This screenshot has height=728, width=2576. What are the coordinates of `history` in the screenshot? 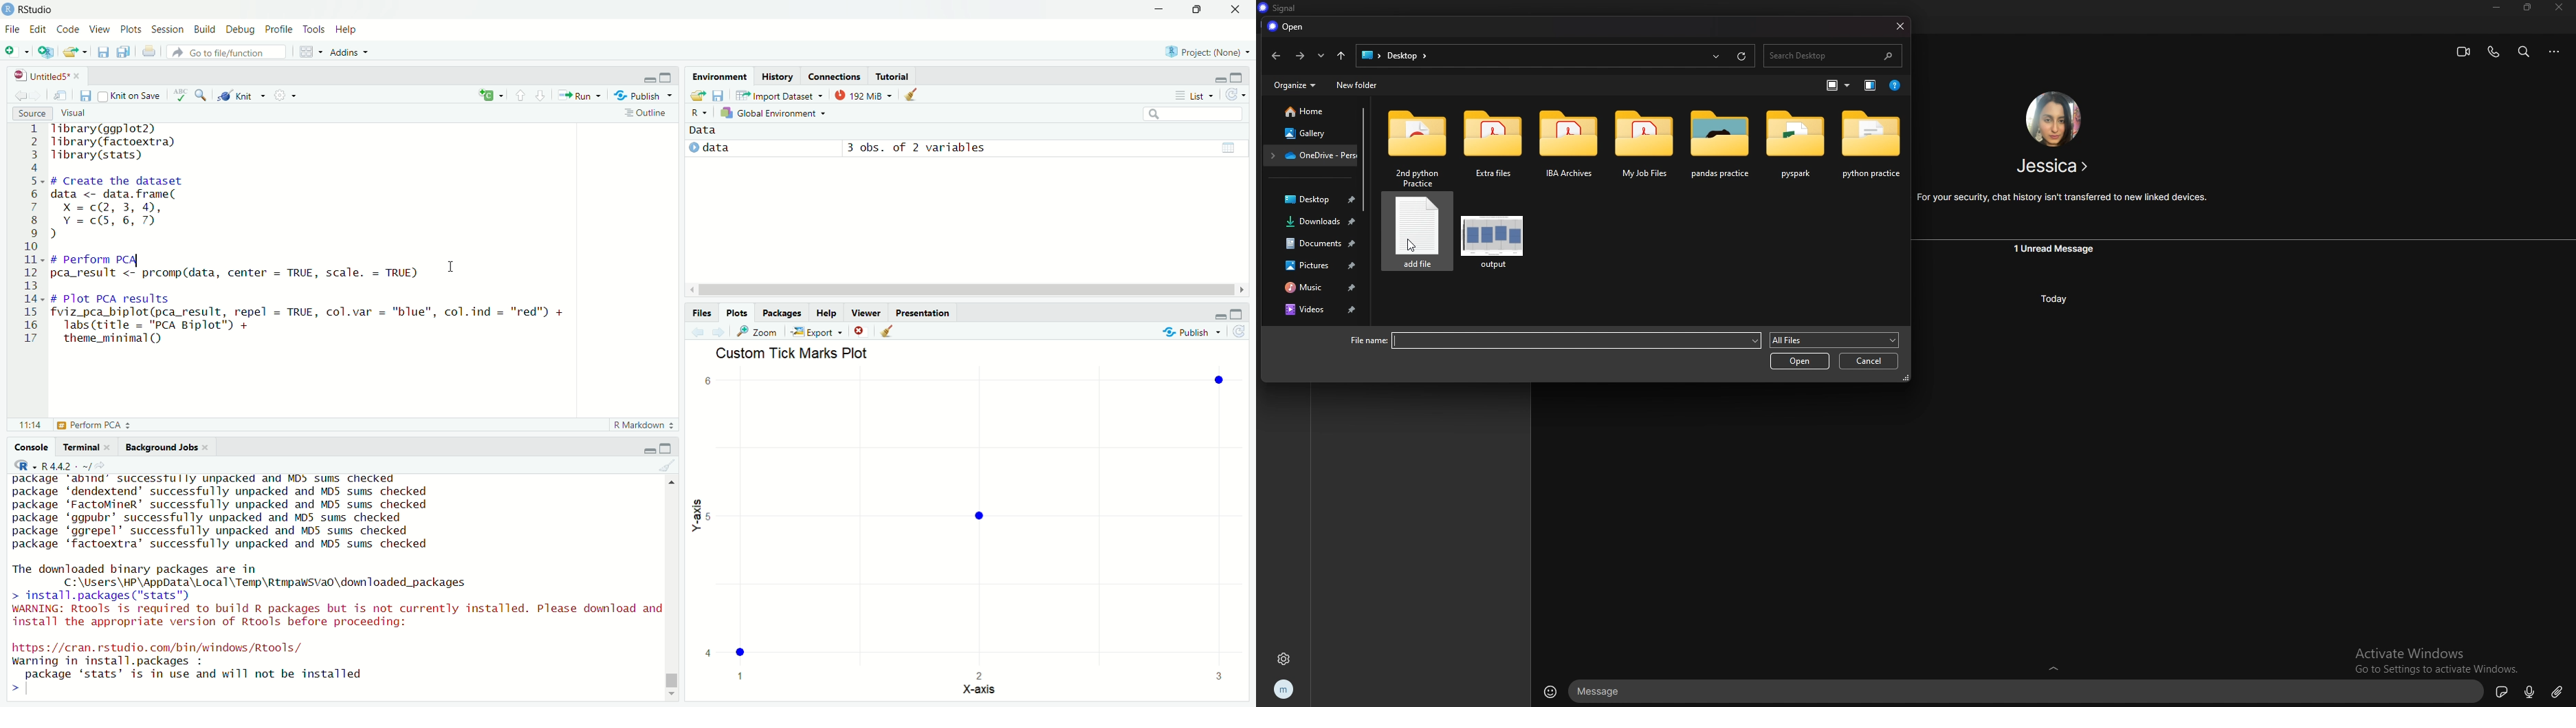 It's located at (778, 77).